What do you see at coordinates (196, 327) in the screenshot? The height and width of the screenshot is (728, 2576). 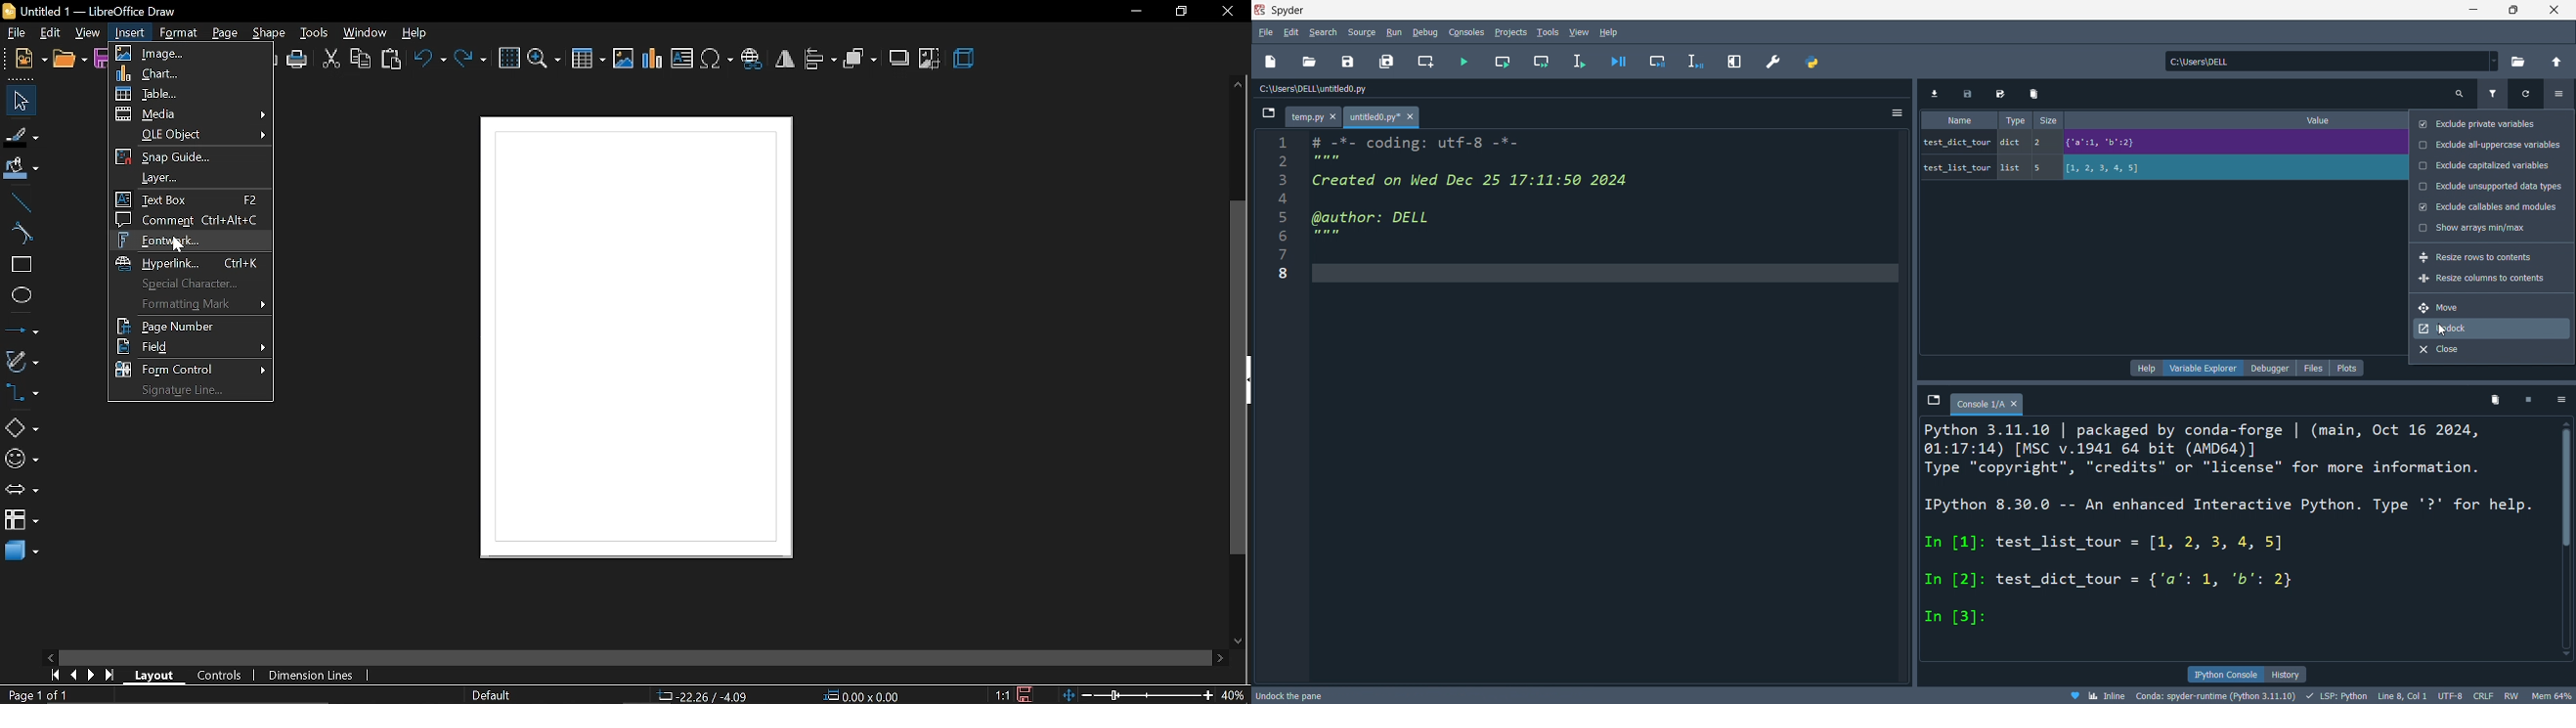 I see `page number` at bounding box center [196, 327].